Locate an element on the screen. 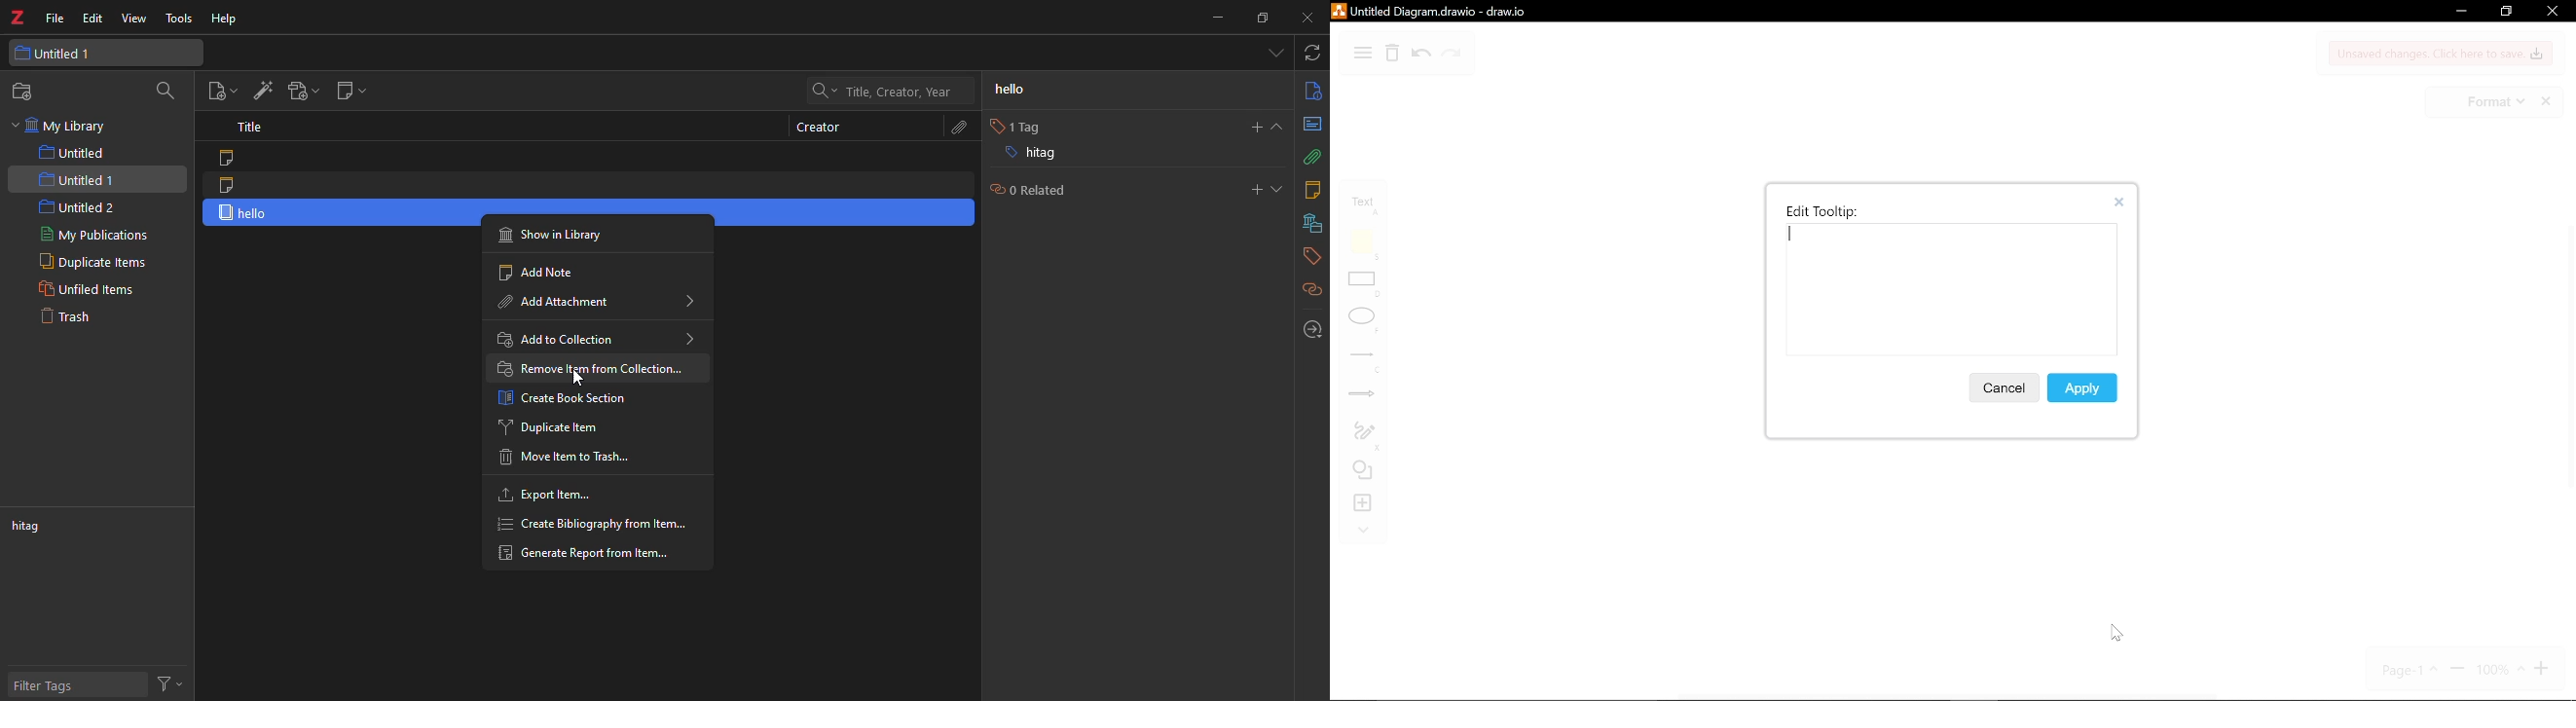 Image resolution: width=2576 pixels, height=728 pixels. add is located at coordinates (1250, 128).